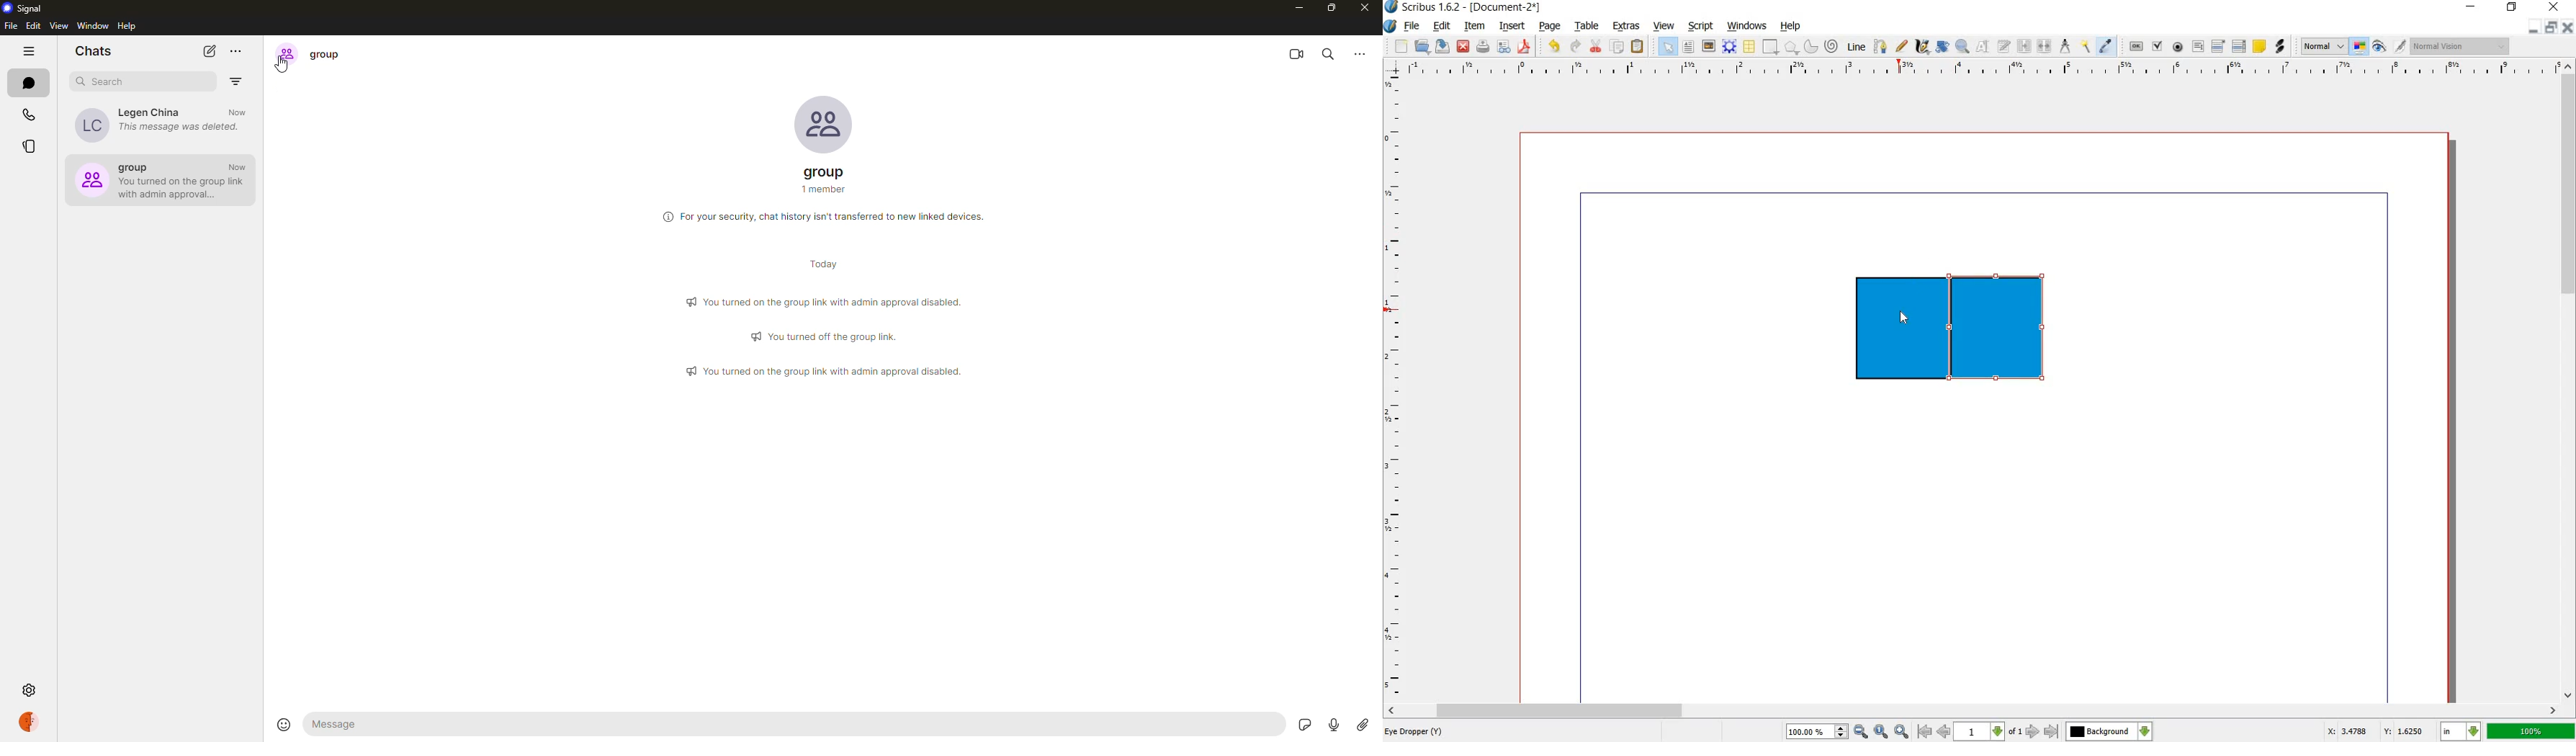 This screenshot has width=2576, height=756. I want to click on attach, so click(1363, 721).